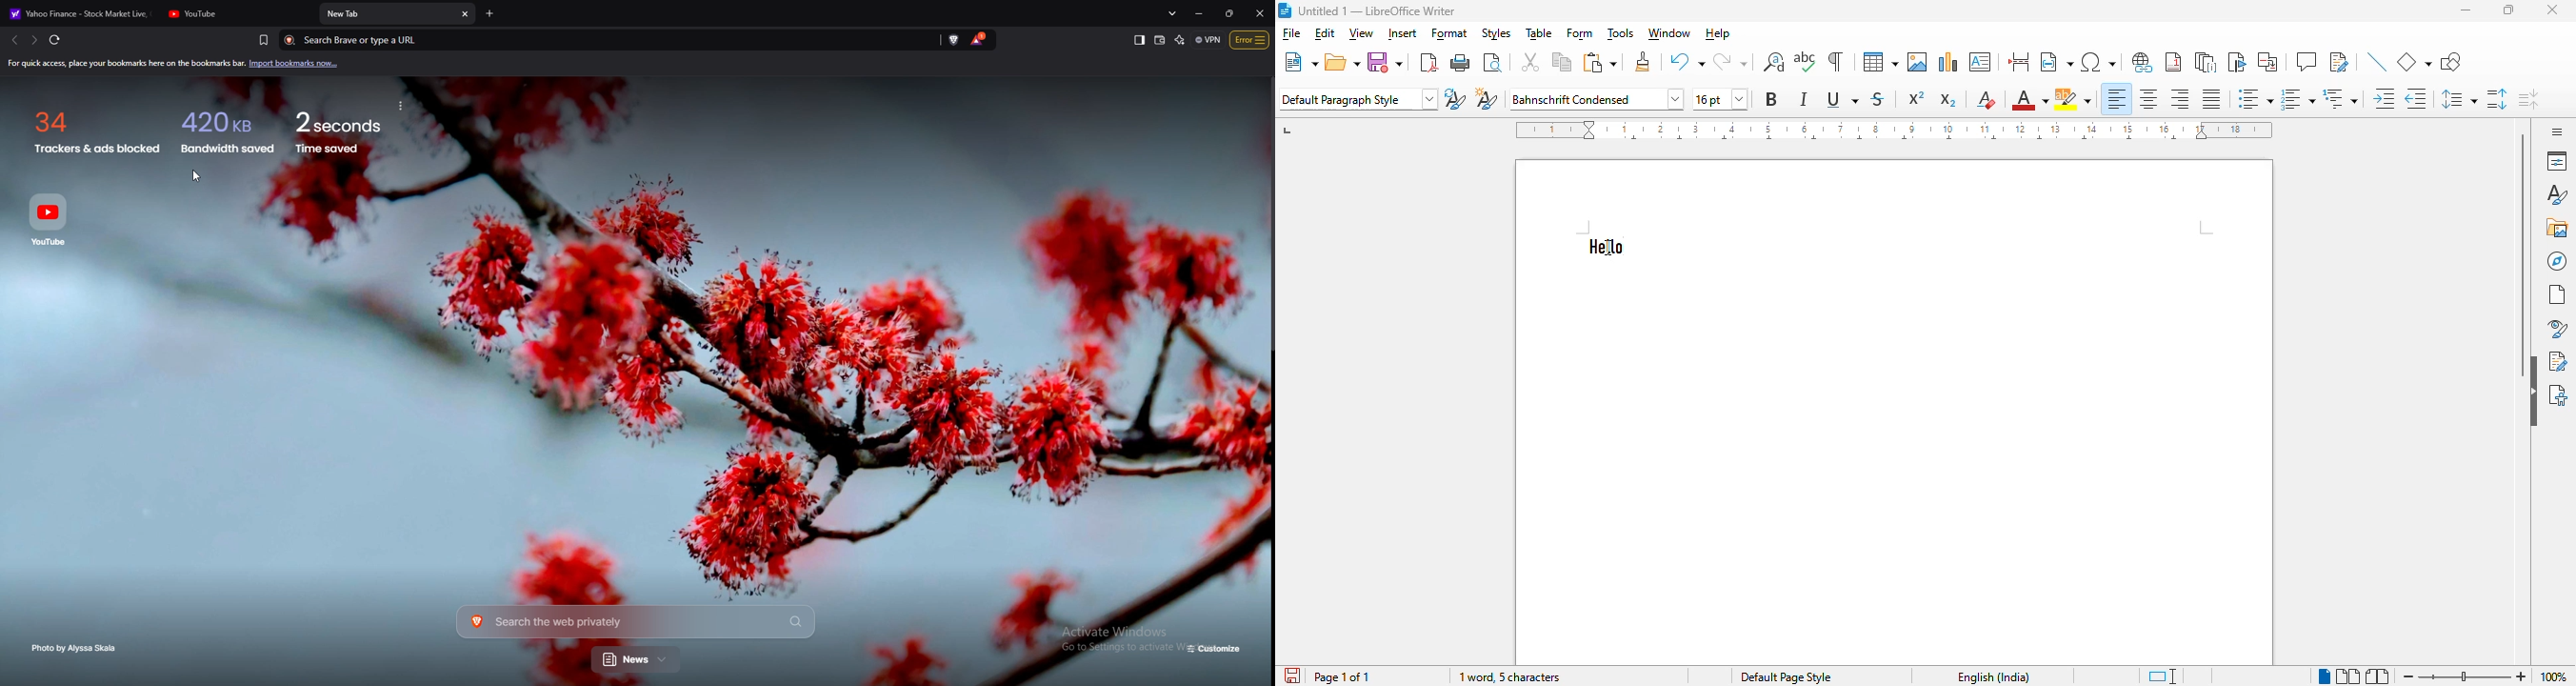 Image resolution: width=2576 pixels, height=700 pixels. Describe the element at coordinates (1730, 62) in the screenshot. I see `redo` at that location.